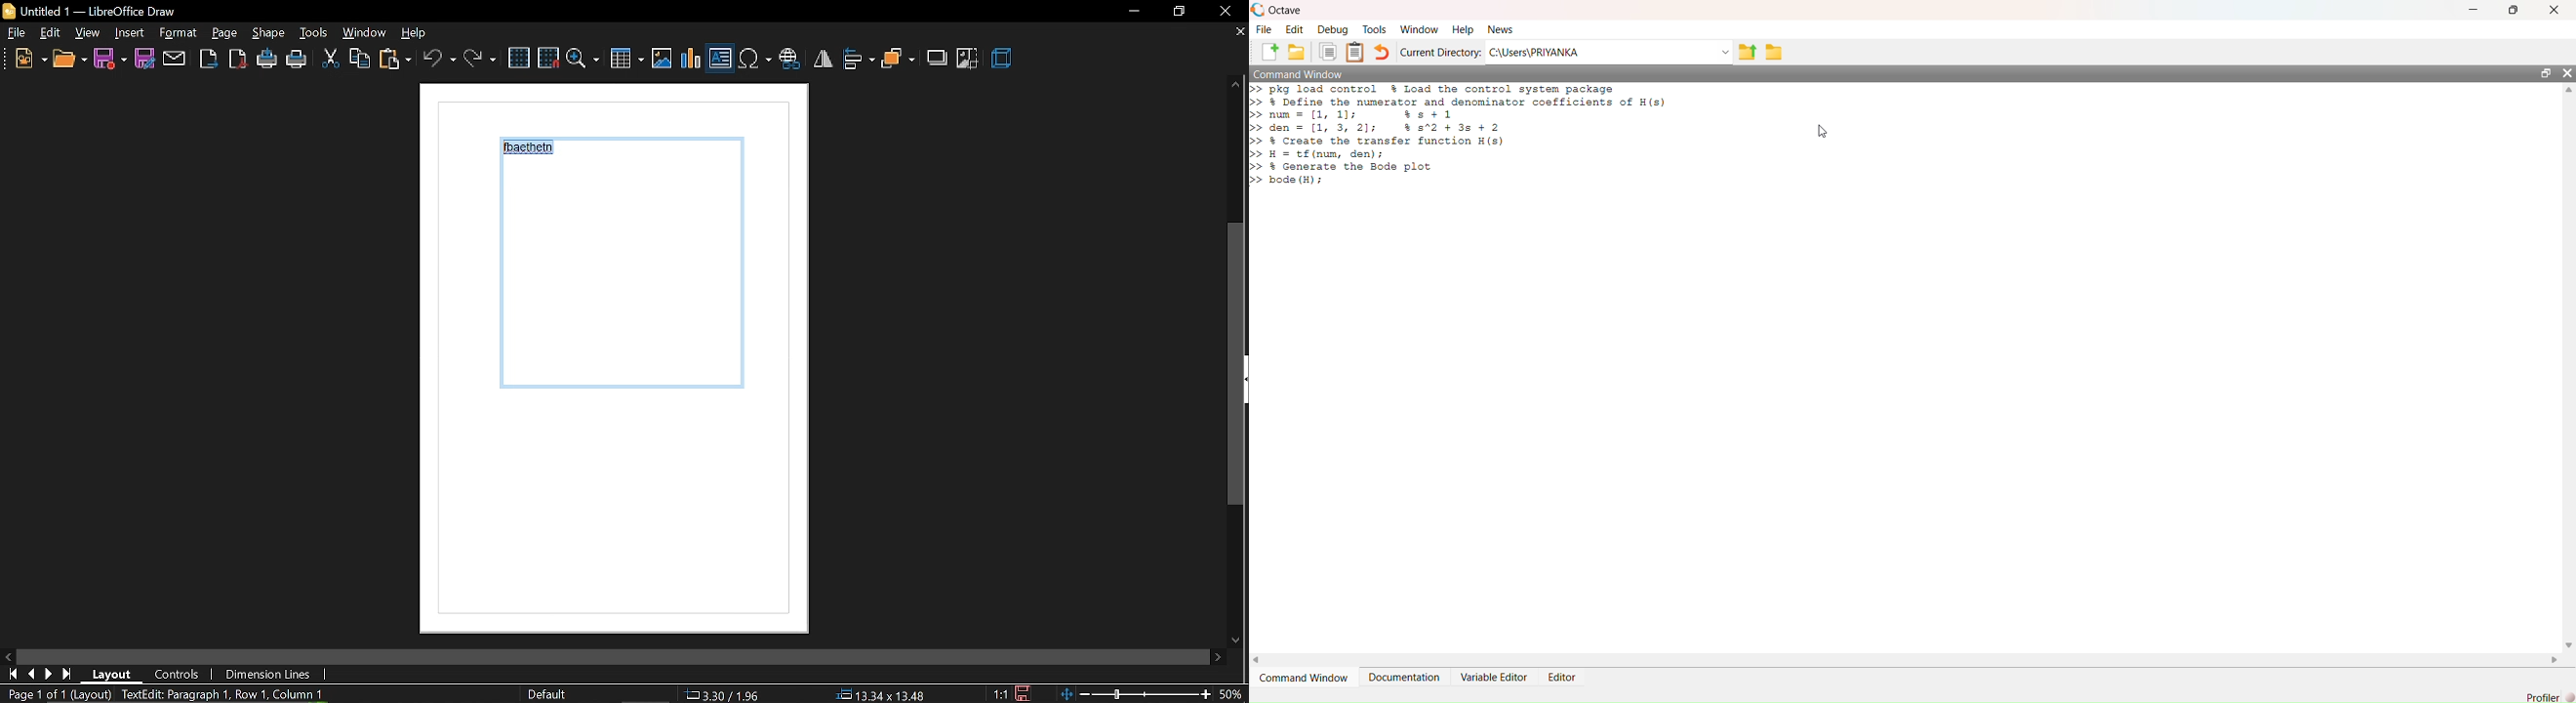 This screenshot has width=2576, height=728. Describe the element at coordinates (2568, 73) in the screenshot. I see `close` at that location.